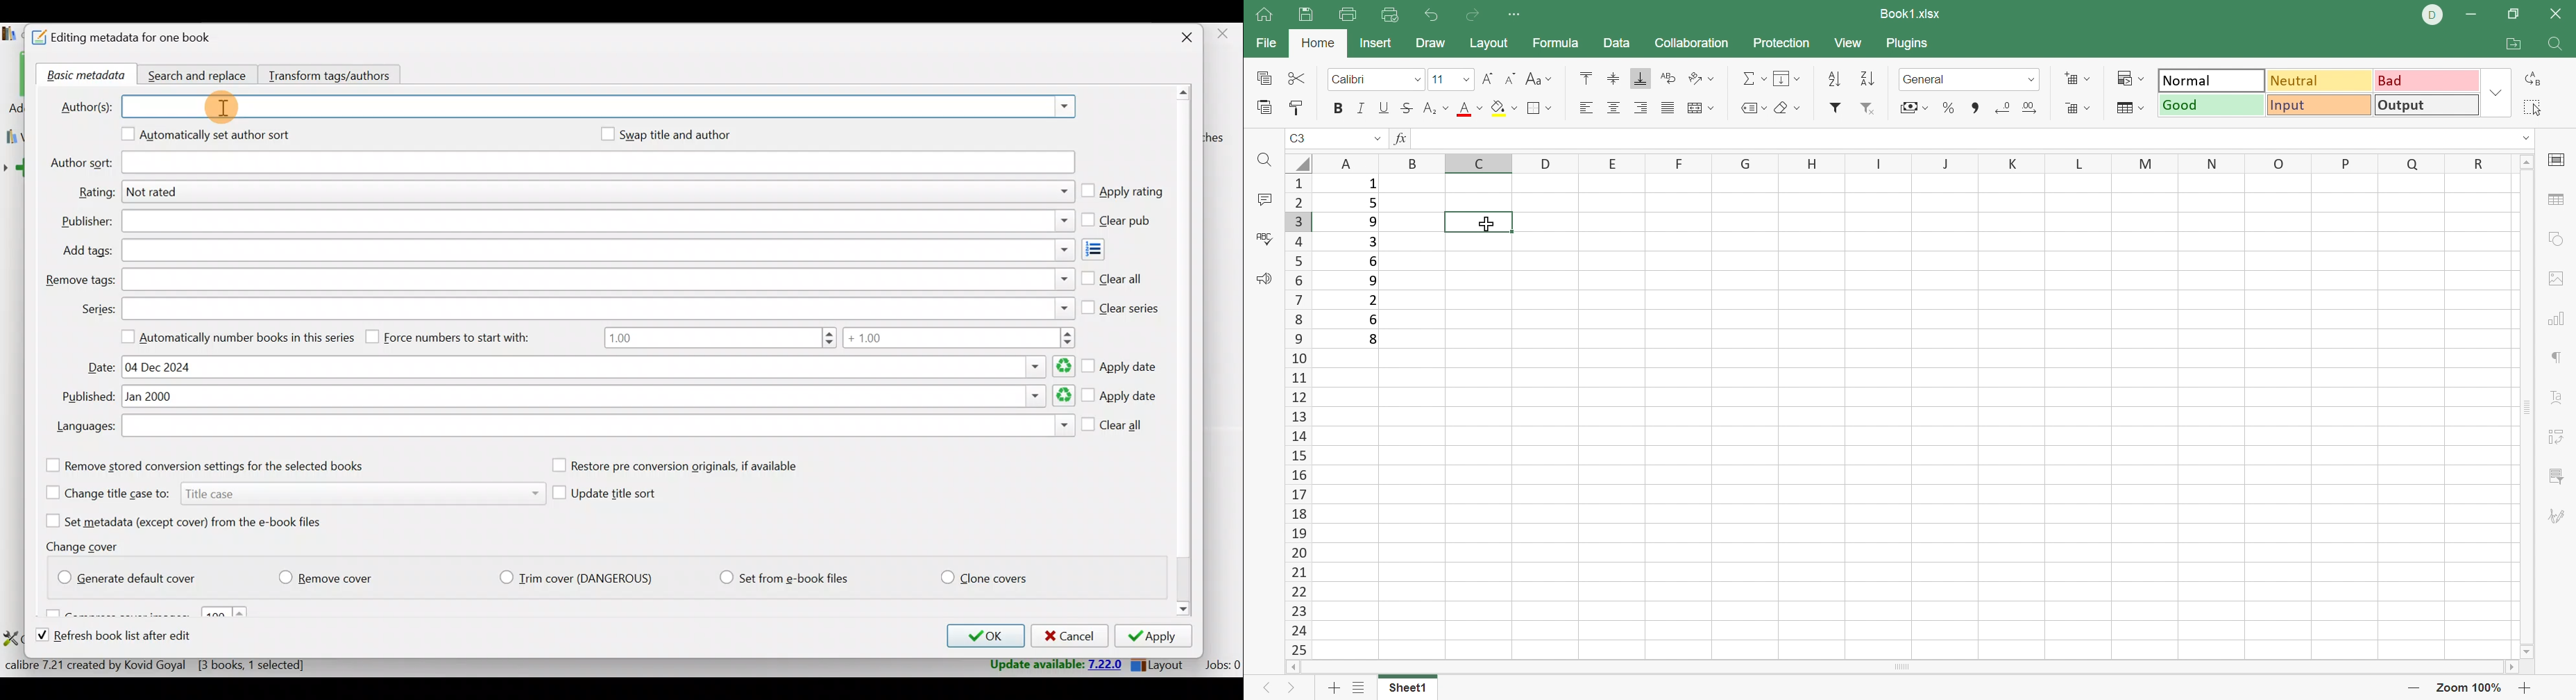 The width and height of the screenshot is (2576, 700). What do you see at coordinates (84, 428) in the screenshot?
I see `Languages:` at bounding box center [84, 428].